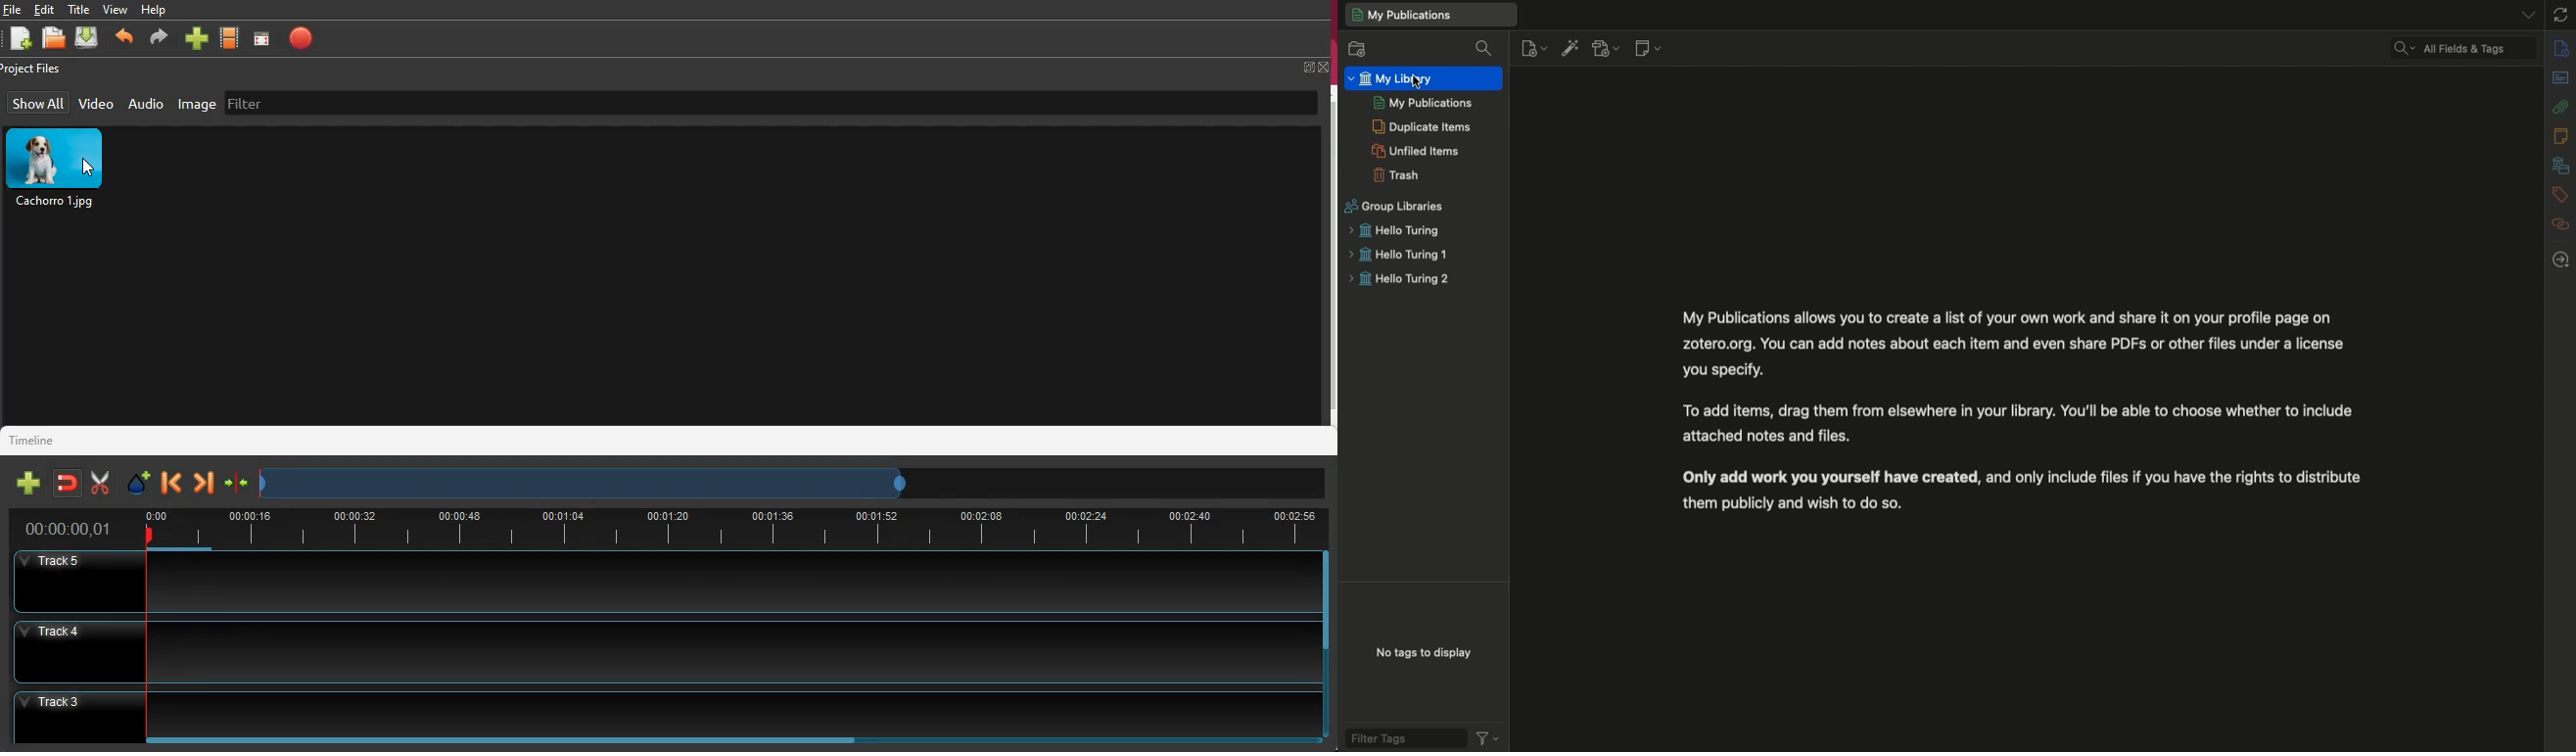  What do you see at coordinates (2561, 195) in the screenshot?
I see `Tags` at bounding box center [2561, 195].